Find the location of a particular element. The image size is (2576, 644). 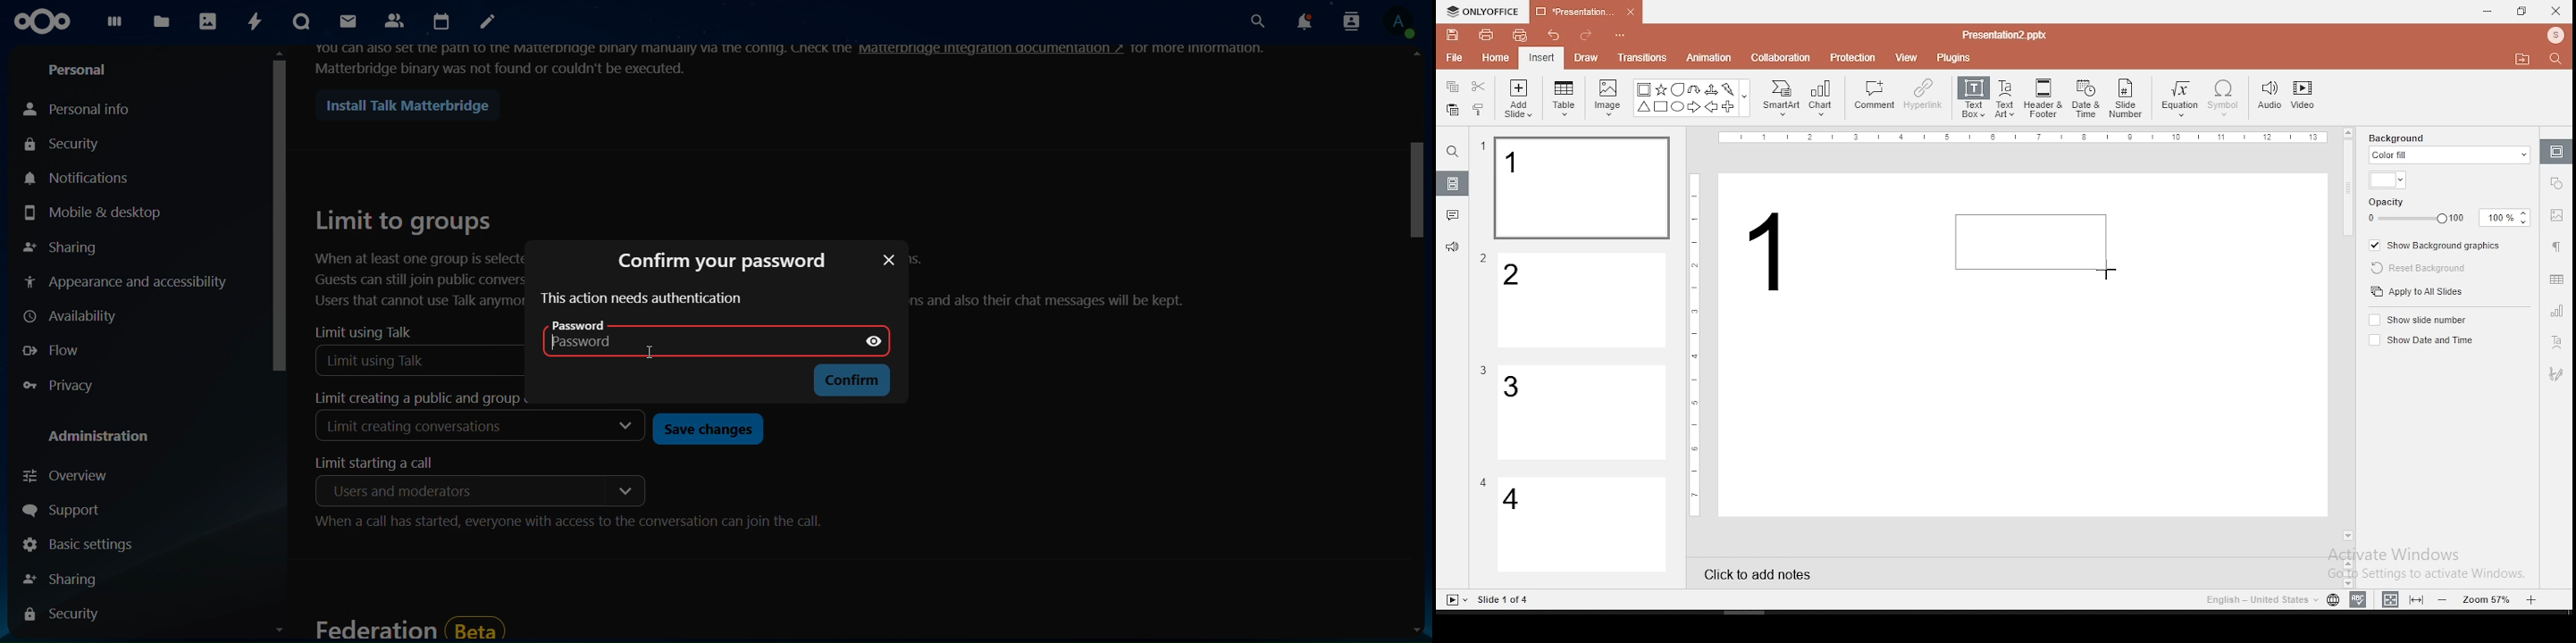

limit starting a call is located at coordinates (384, 463).